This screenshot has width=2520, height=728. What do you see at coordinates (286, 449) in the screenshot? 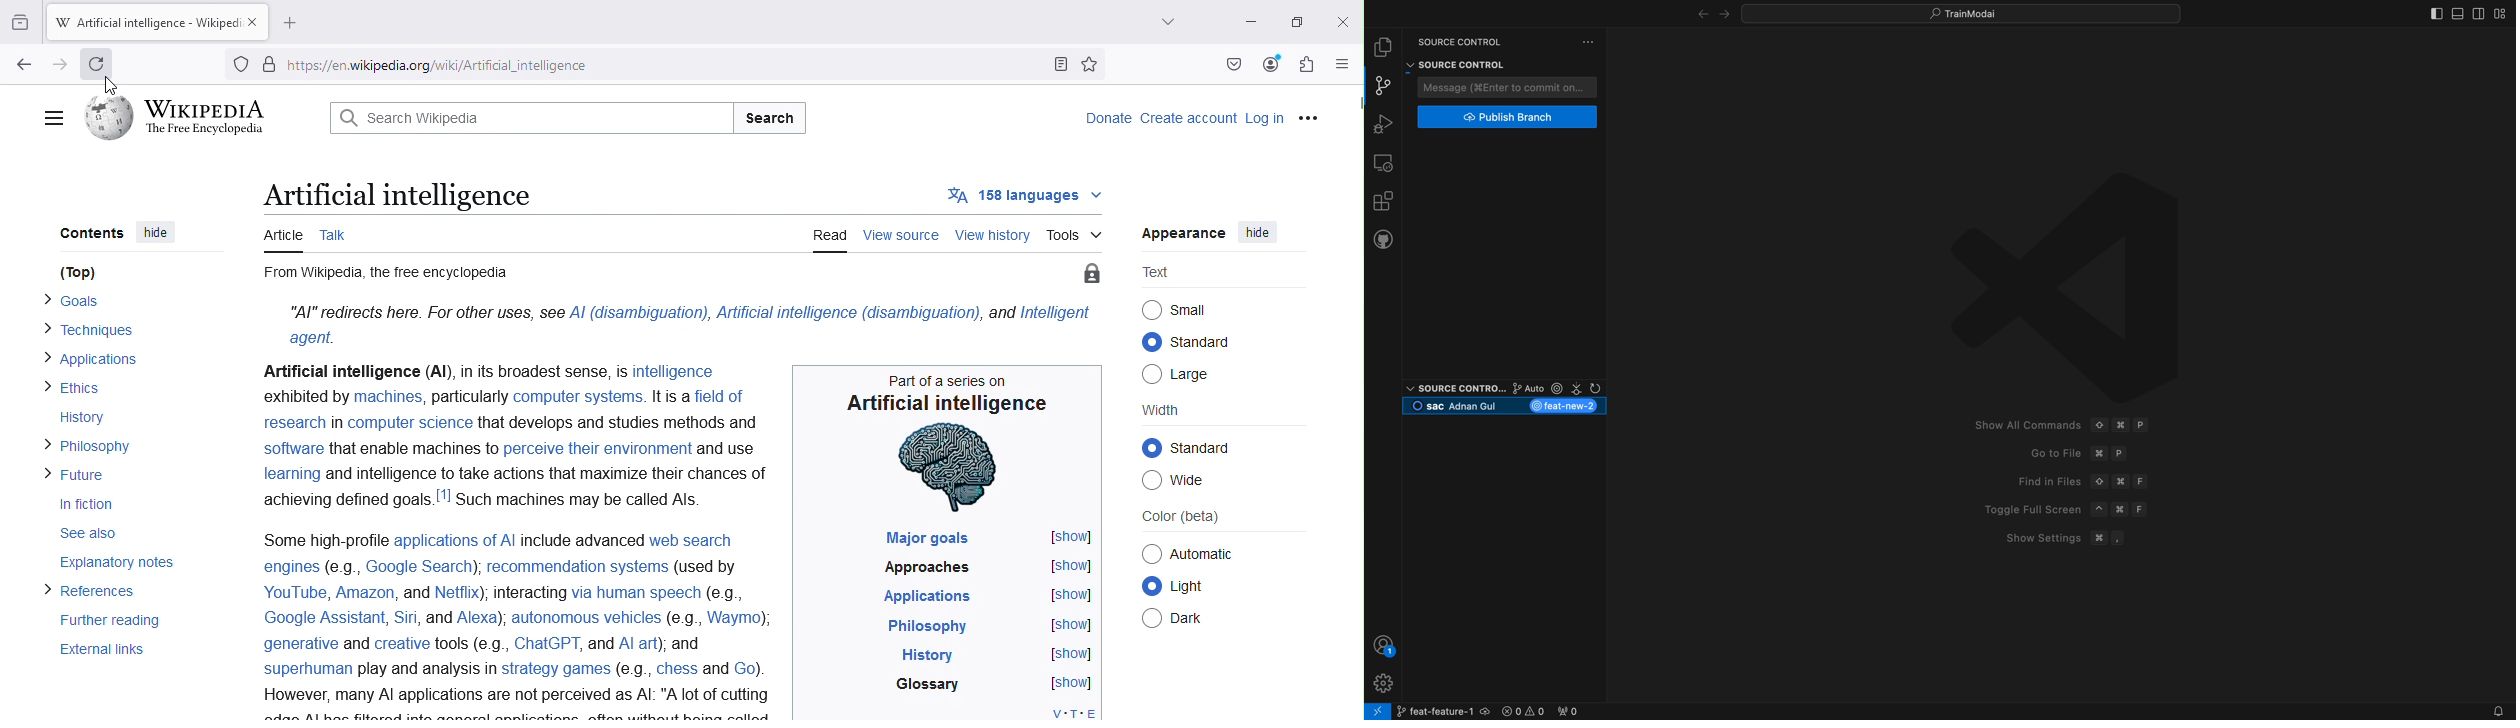
I see `Software` at bounding box center [286, 449].